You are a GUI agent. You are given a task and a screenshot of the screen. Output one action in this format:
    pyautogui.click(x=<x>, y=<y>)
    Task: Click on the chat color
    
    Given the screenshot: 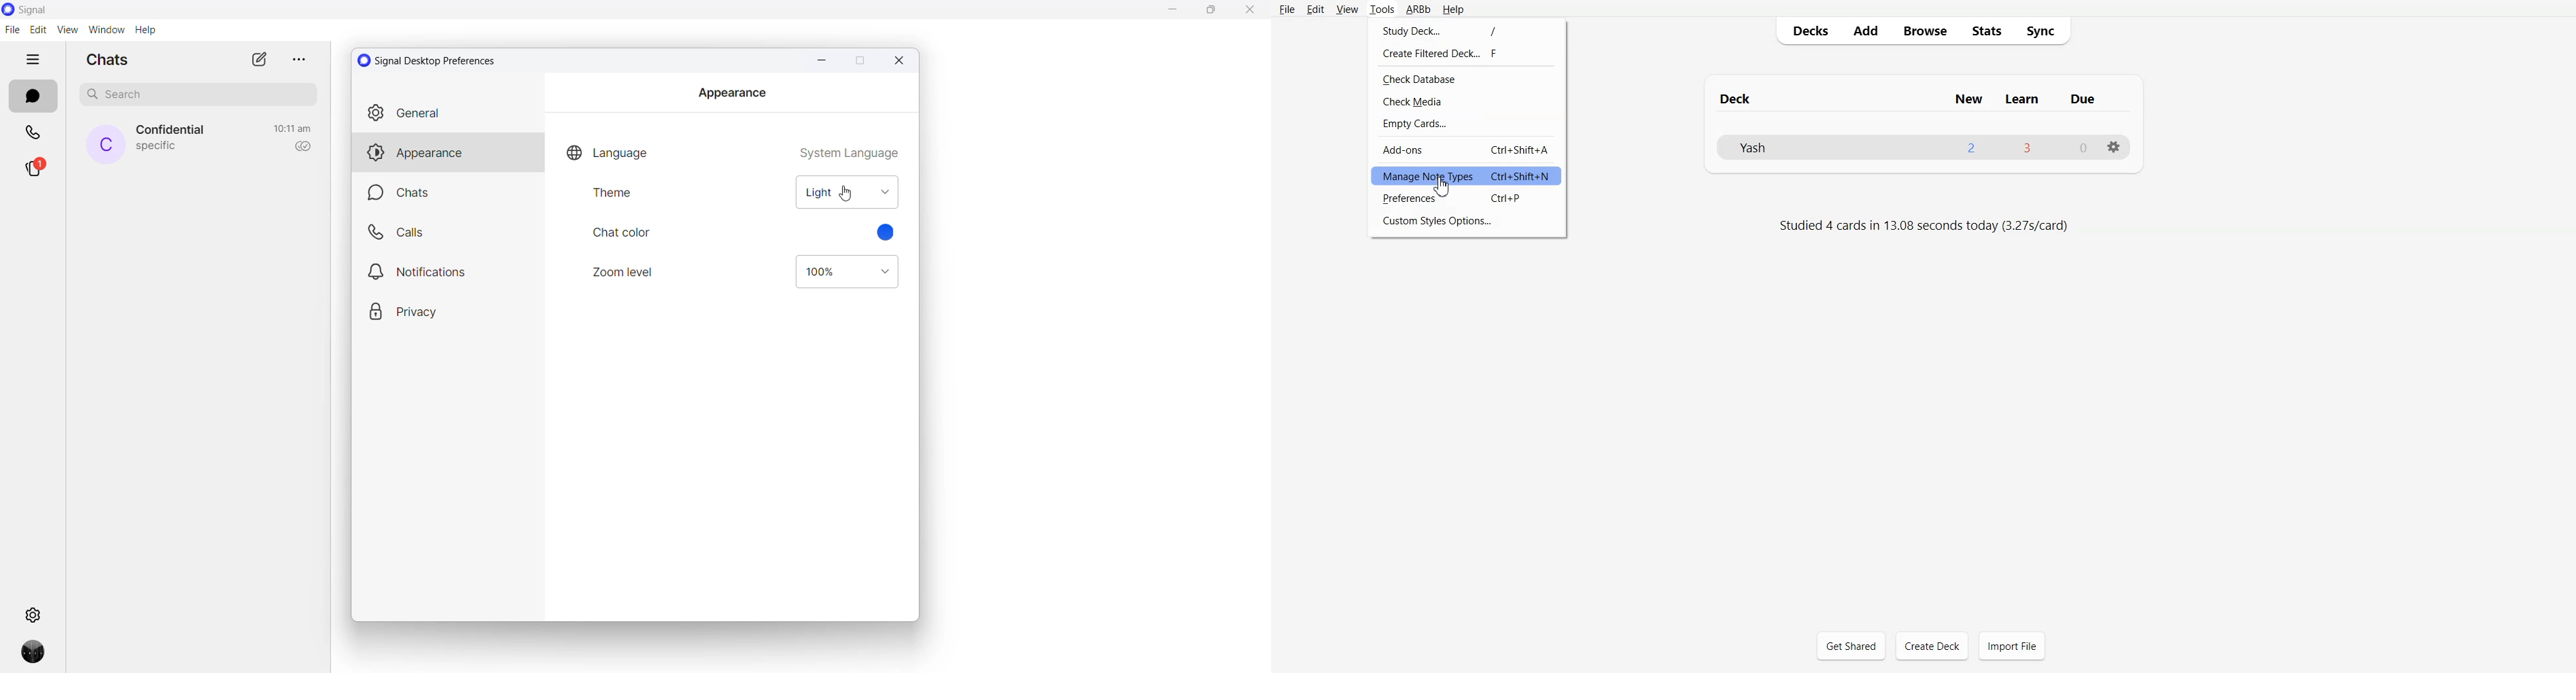 What is the action you would take?
    pyautogui.click(x=623, y=234)
    